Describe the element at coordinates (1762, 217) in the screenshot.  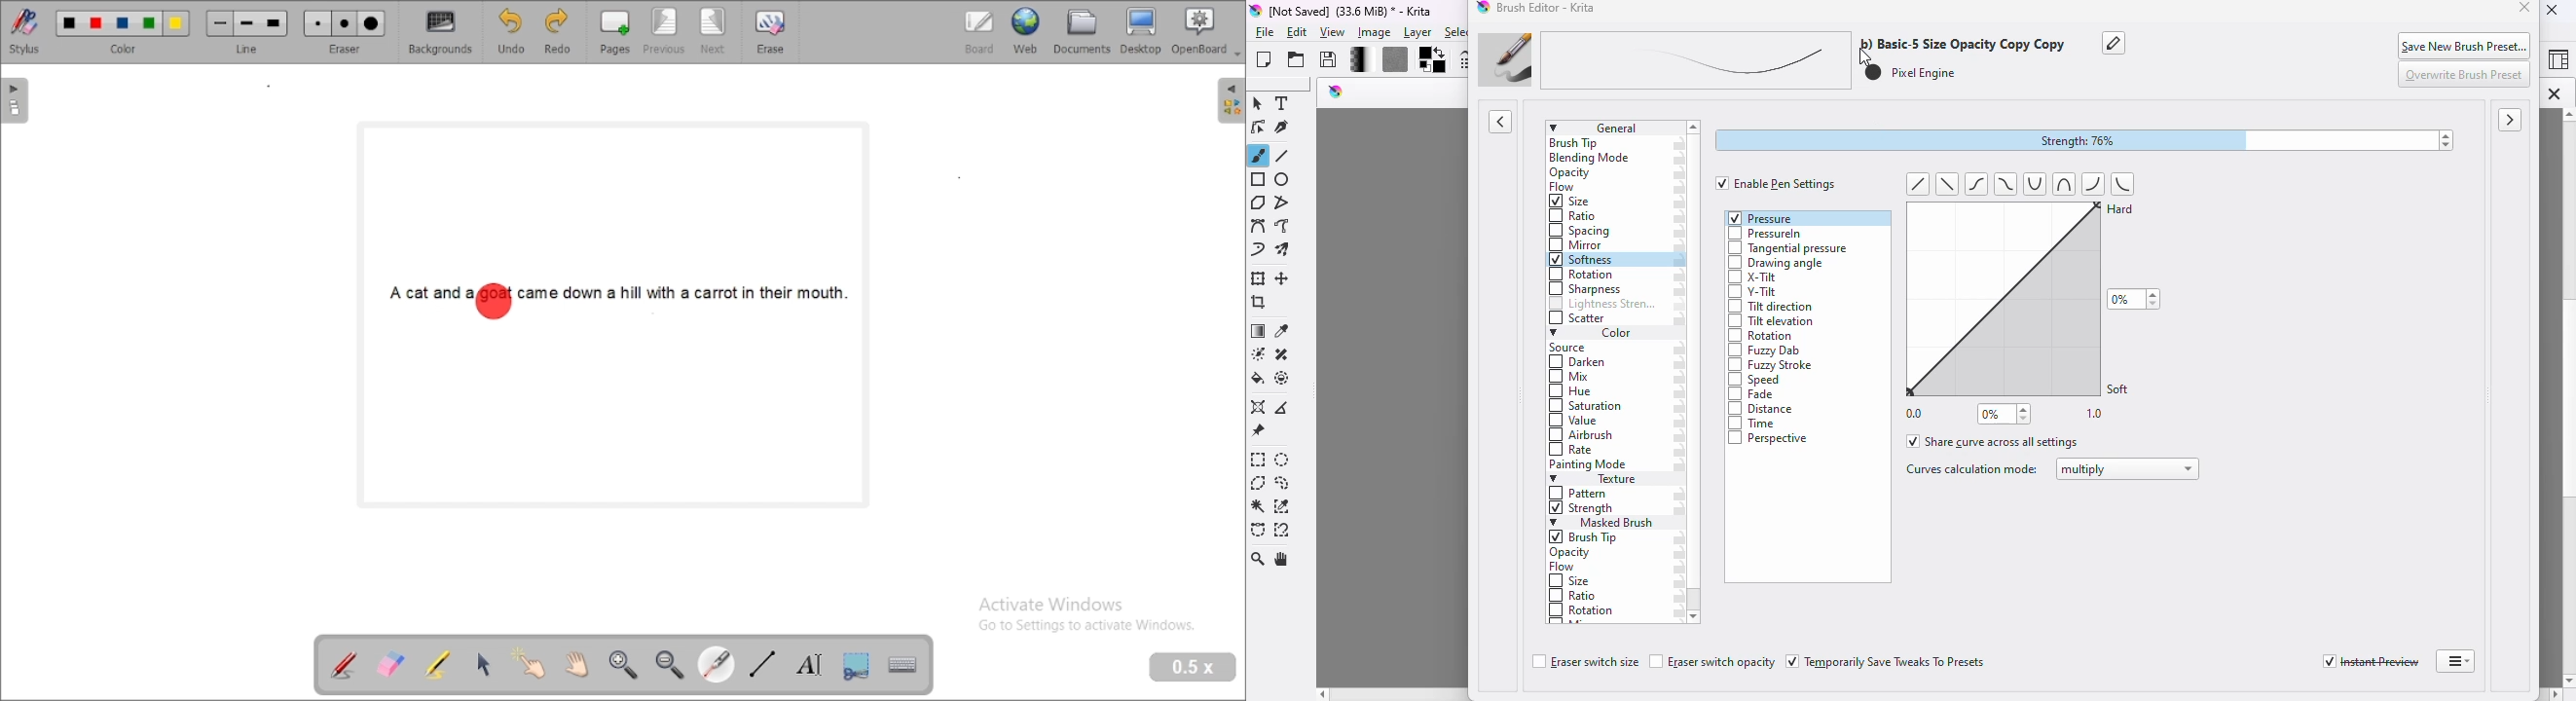
I see `pressure` at that location.